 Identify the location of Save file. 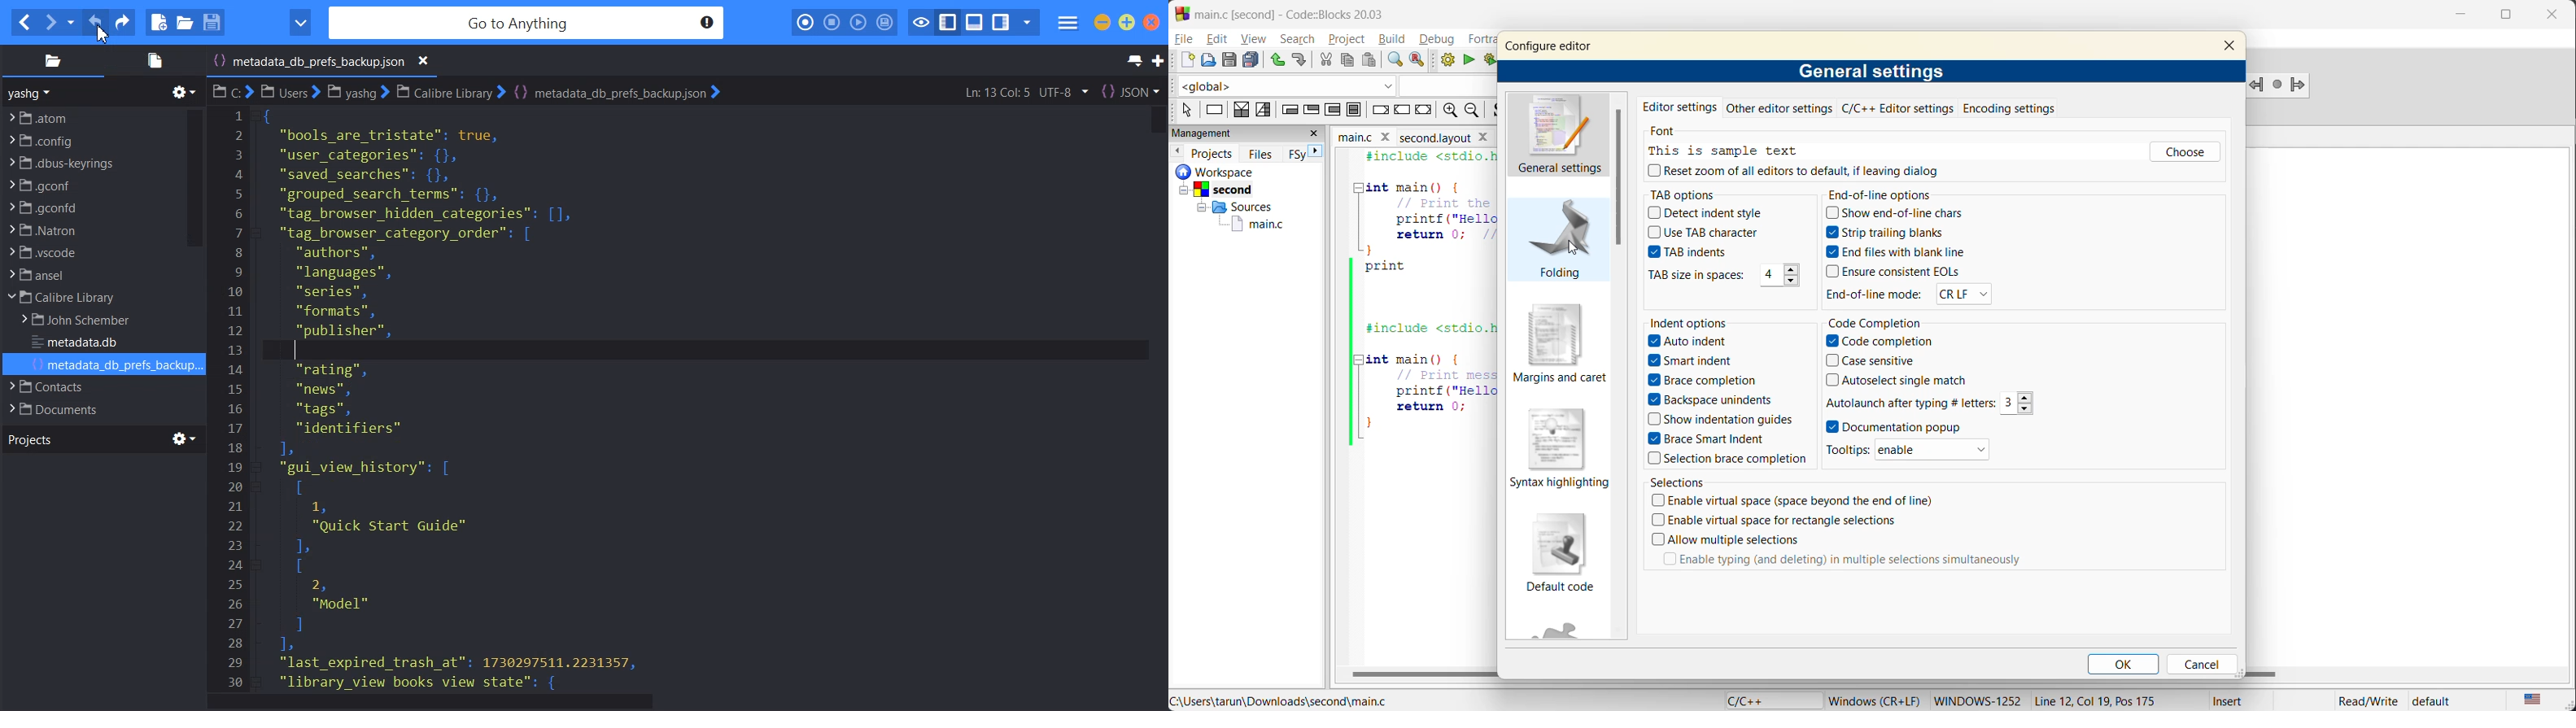
(211, 22).